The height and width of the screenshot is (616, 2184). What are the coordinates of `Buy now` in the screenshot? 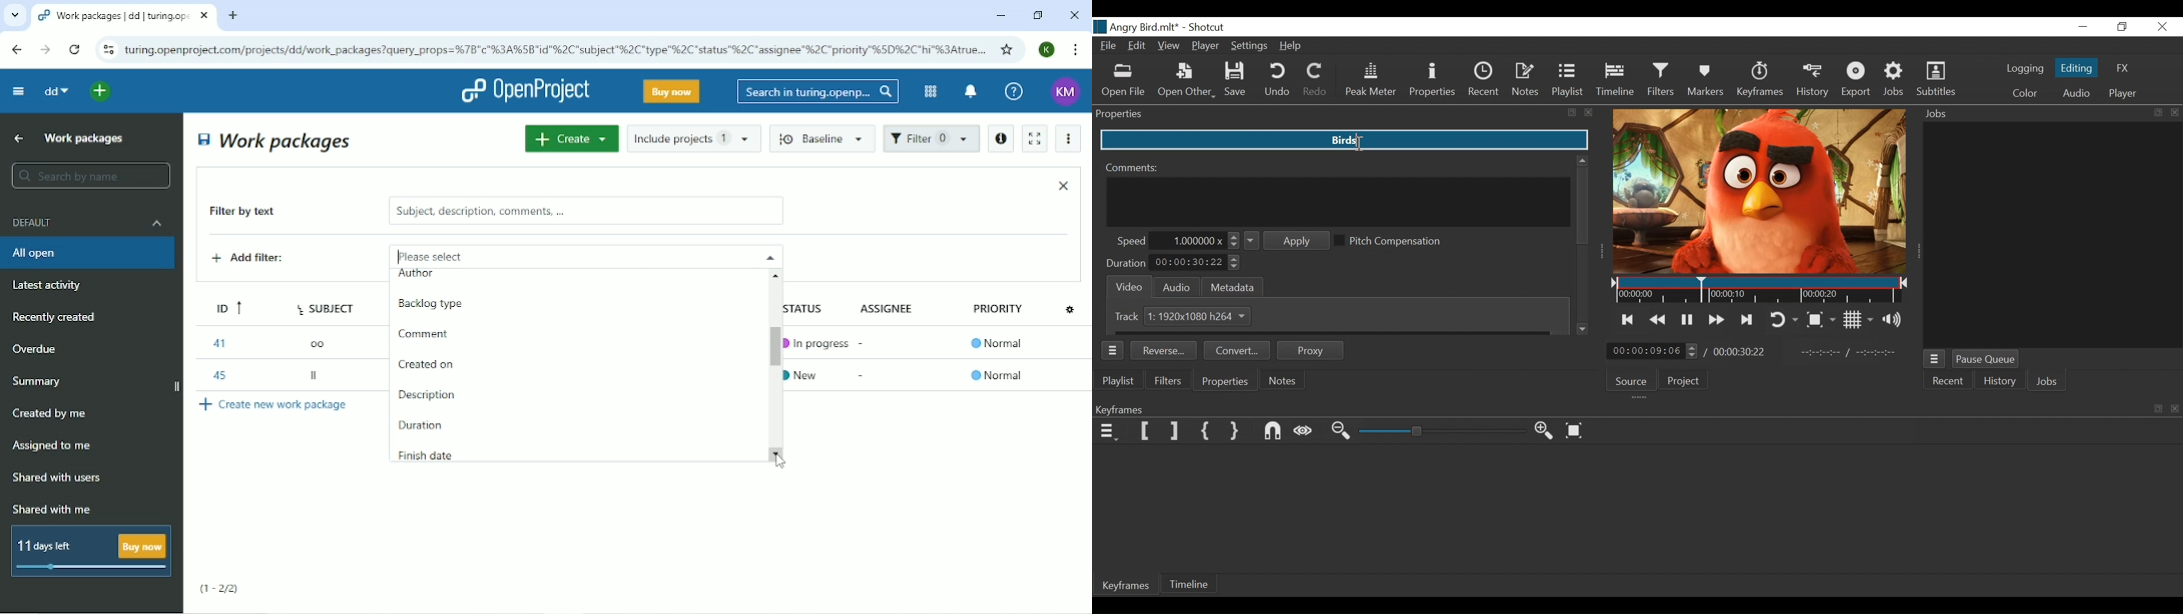 It's located at (672, 91).